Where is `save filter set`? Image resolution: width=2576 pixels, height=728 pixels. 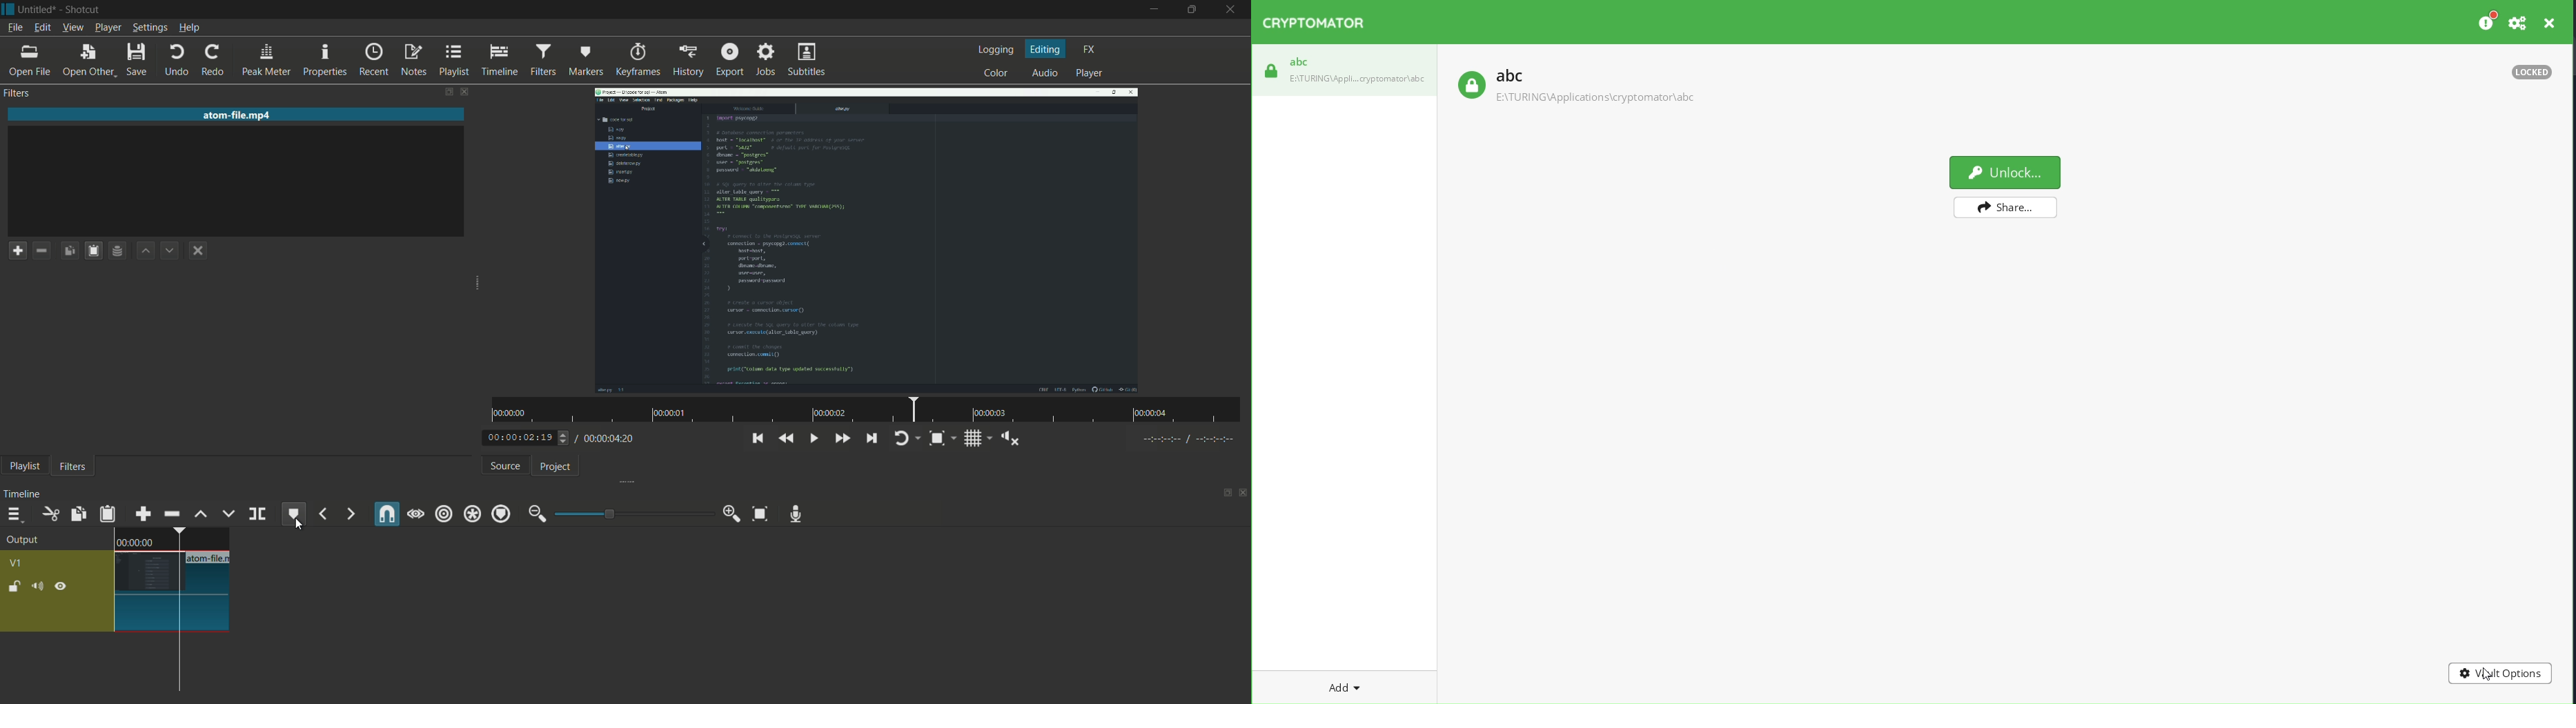
save filter set is located at coordinates (117, 250).